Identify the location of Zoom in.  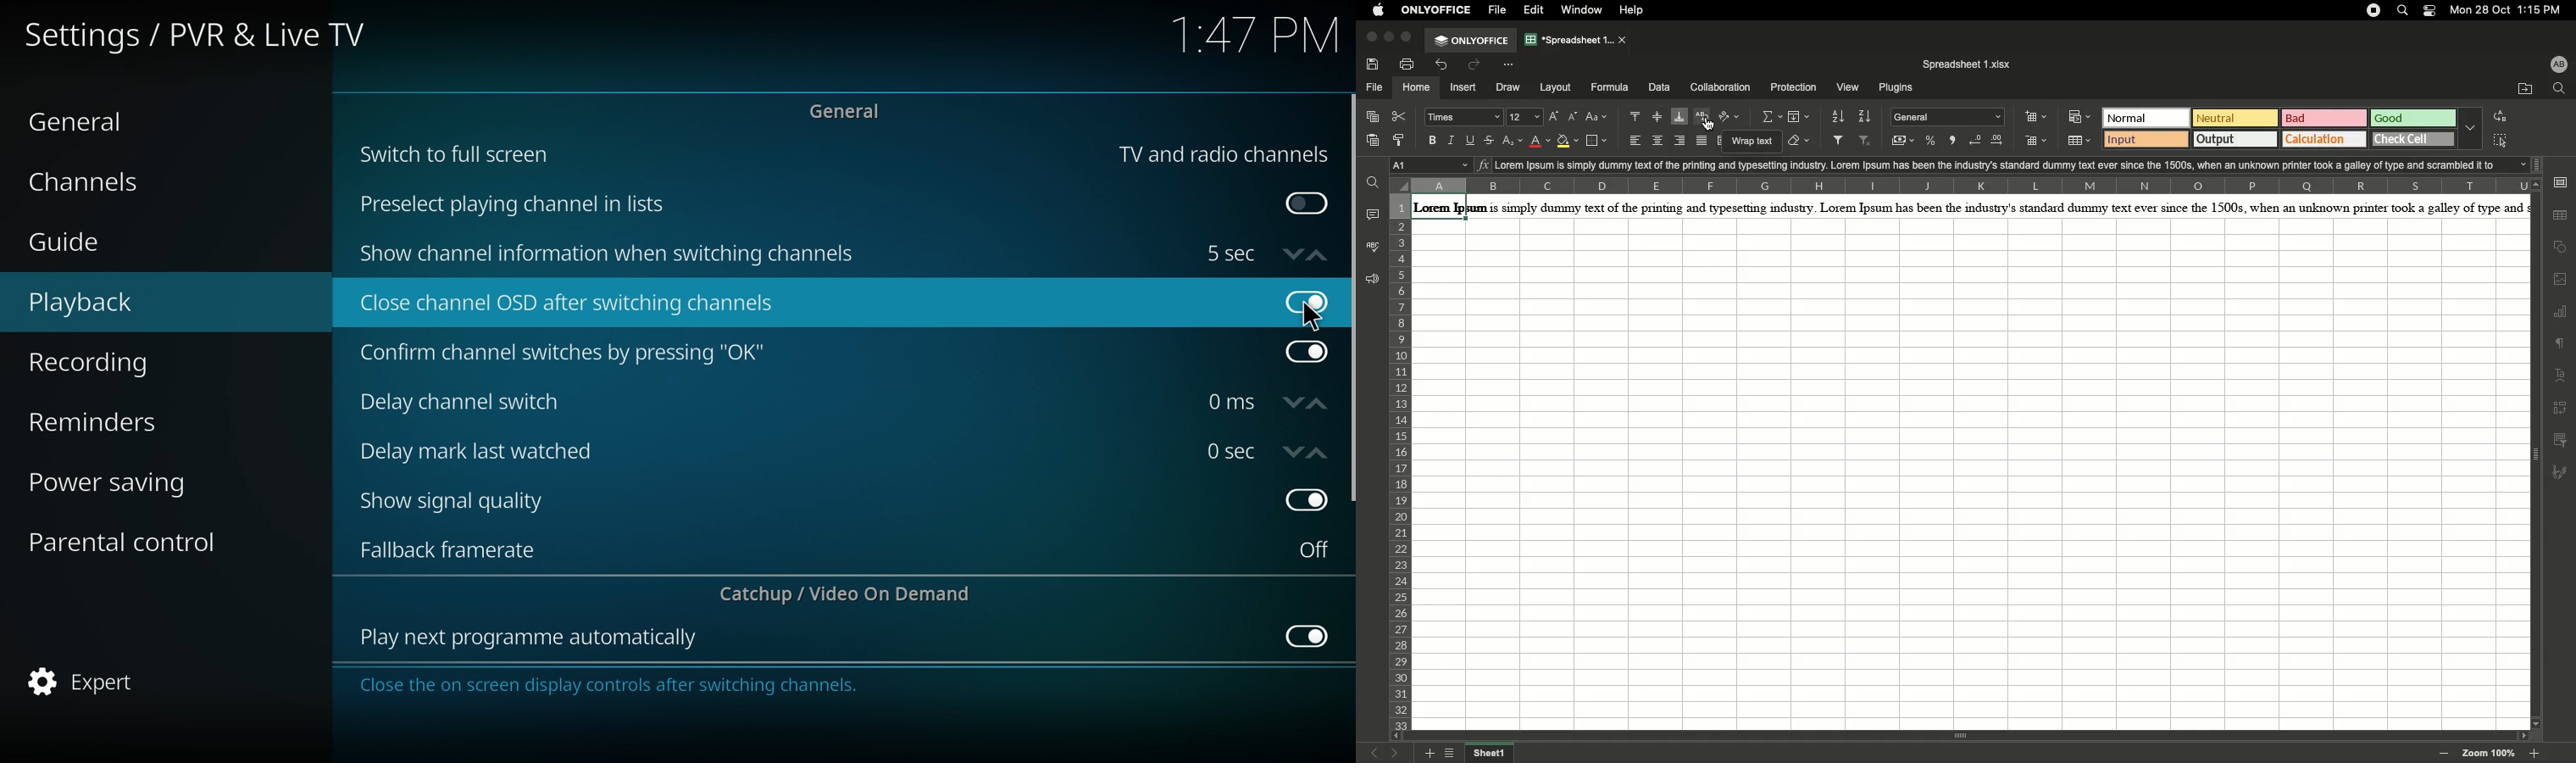
(2536, 754).